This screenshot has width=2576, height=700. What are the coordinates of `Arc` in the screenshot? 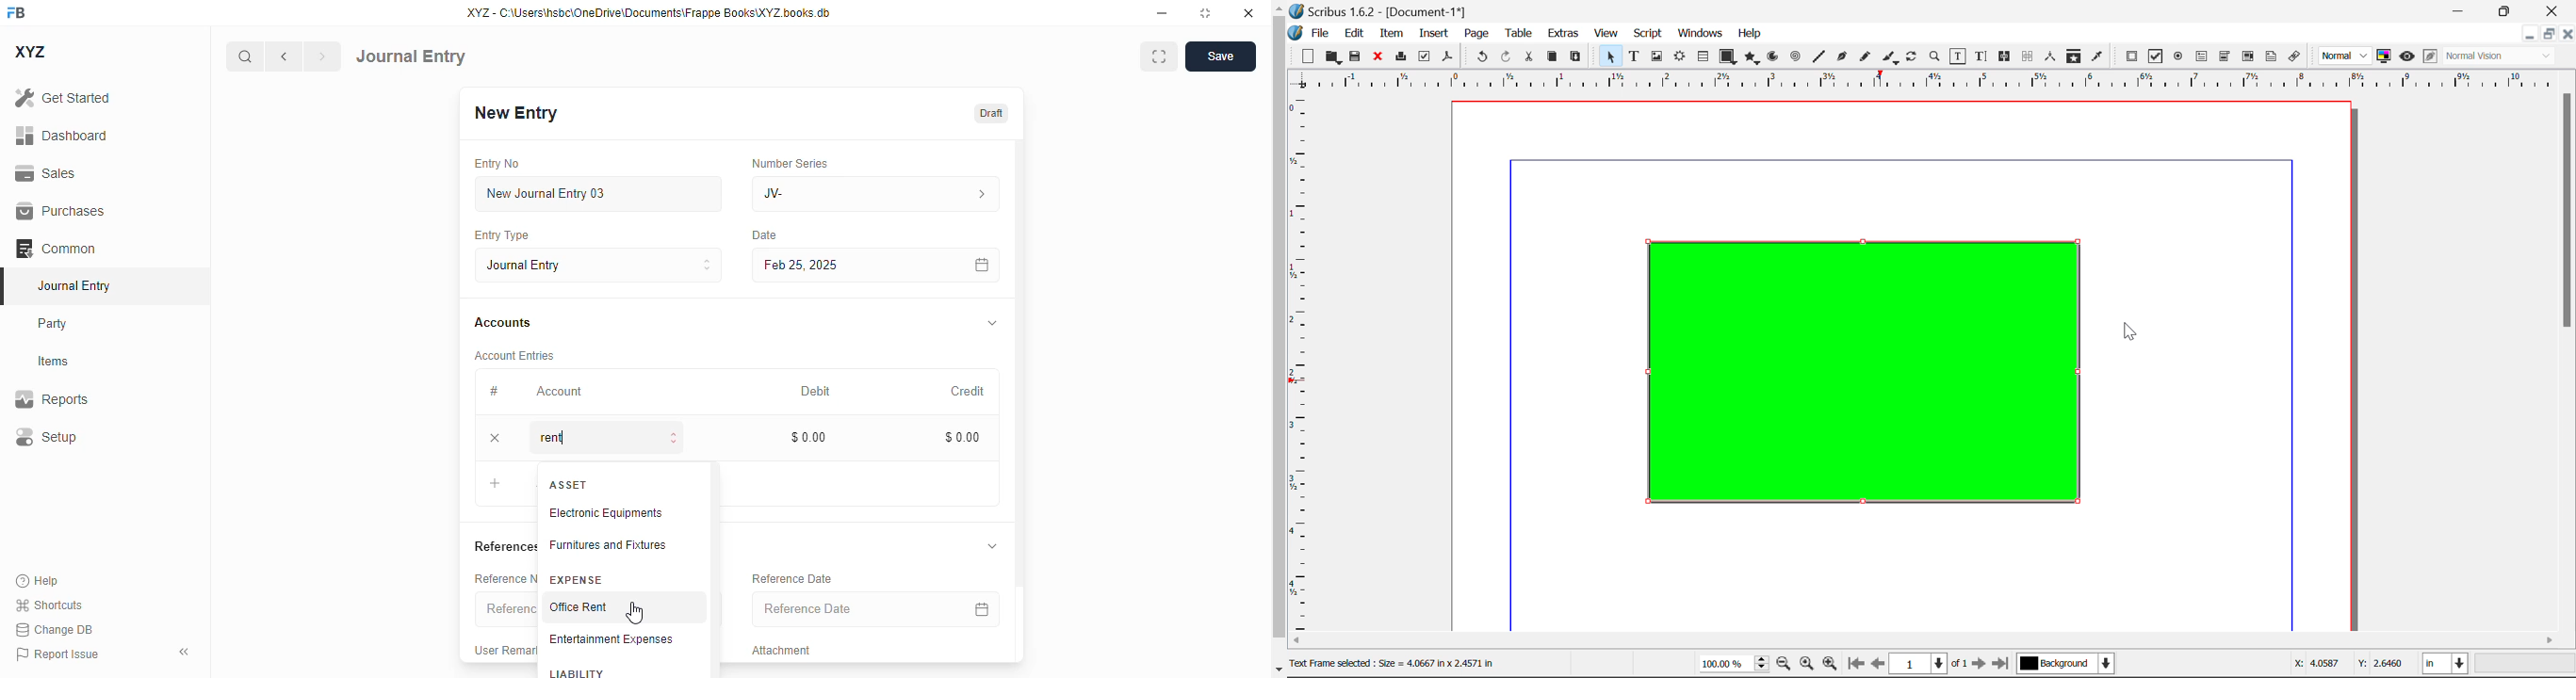 It's located at (1774, 58).